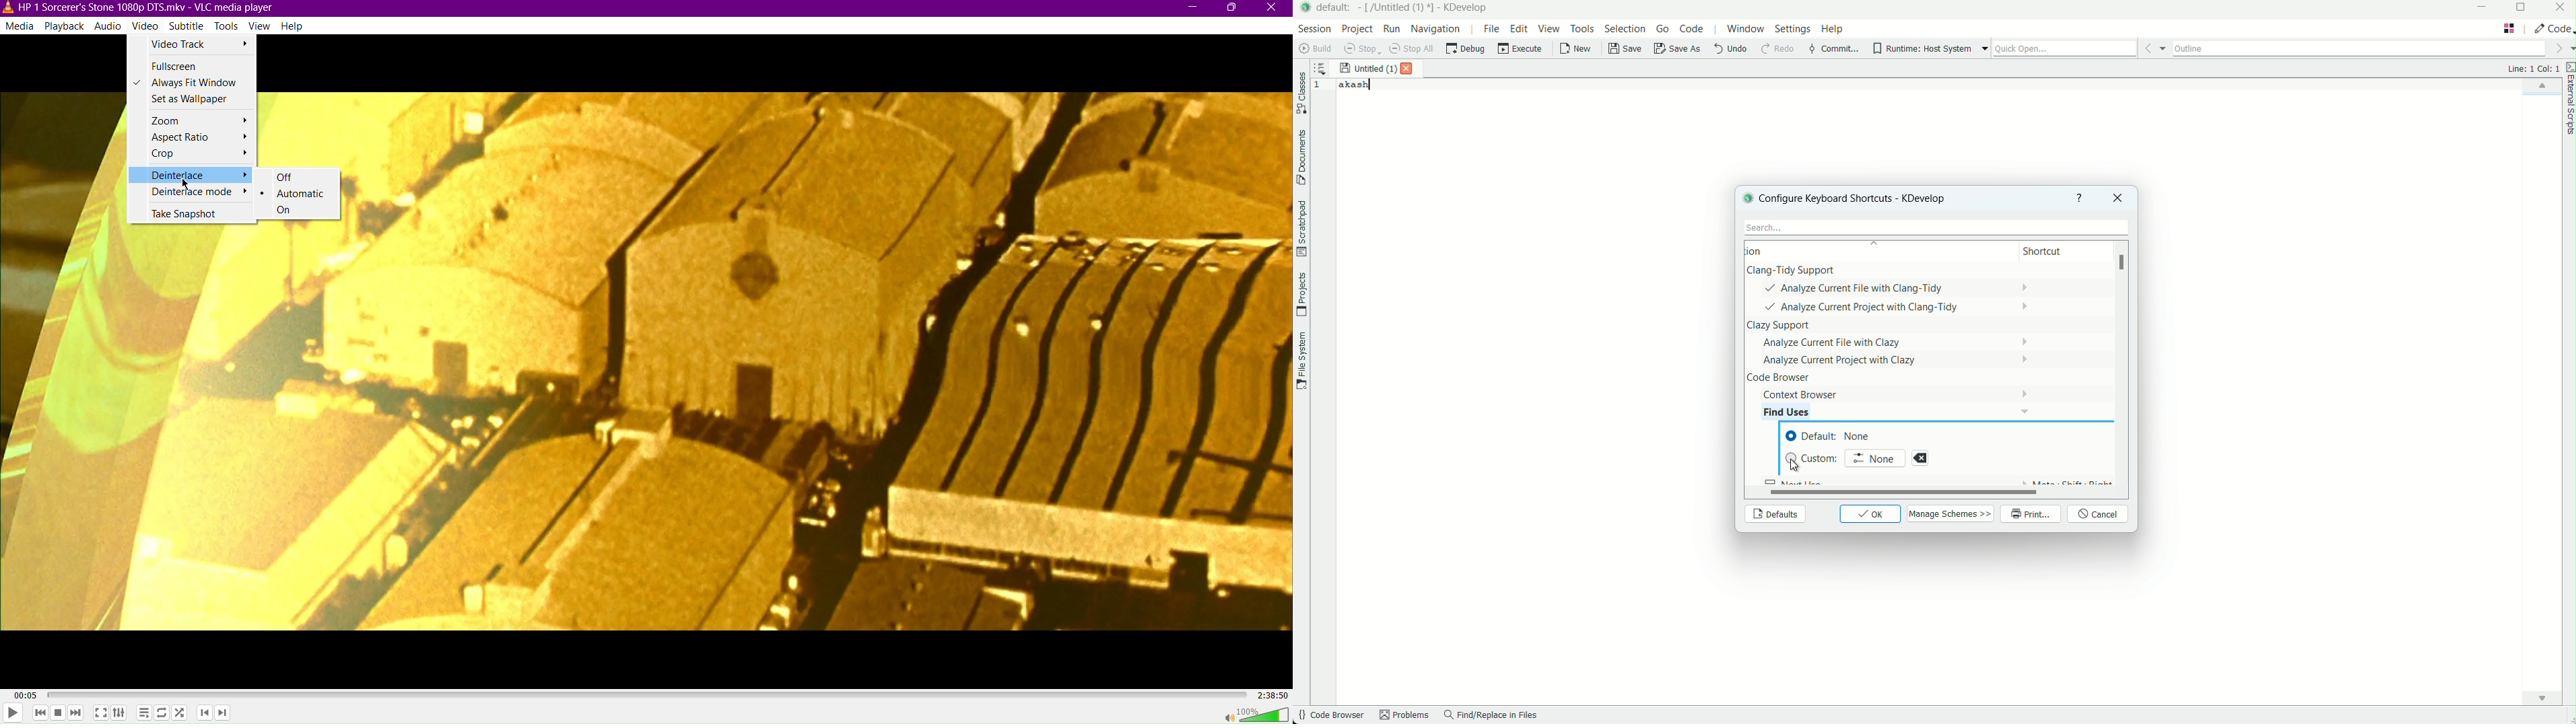 The width and height of the screenshot is (2576, 728). What do you see at coordinates (191, 194) in the screenshot?
I see `Deinterlace mode` at bounding box center [191, 194].